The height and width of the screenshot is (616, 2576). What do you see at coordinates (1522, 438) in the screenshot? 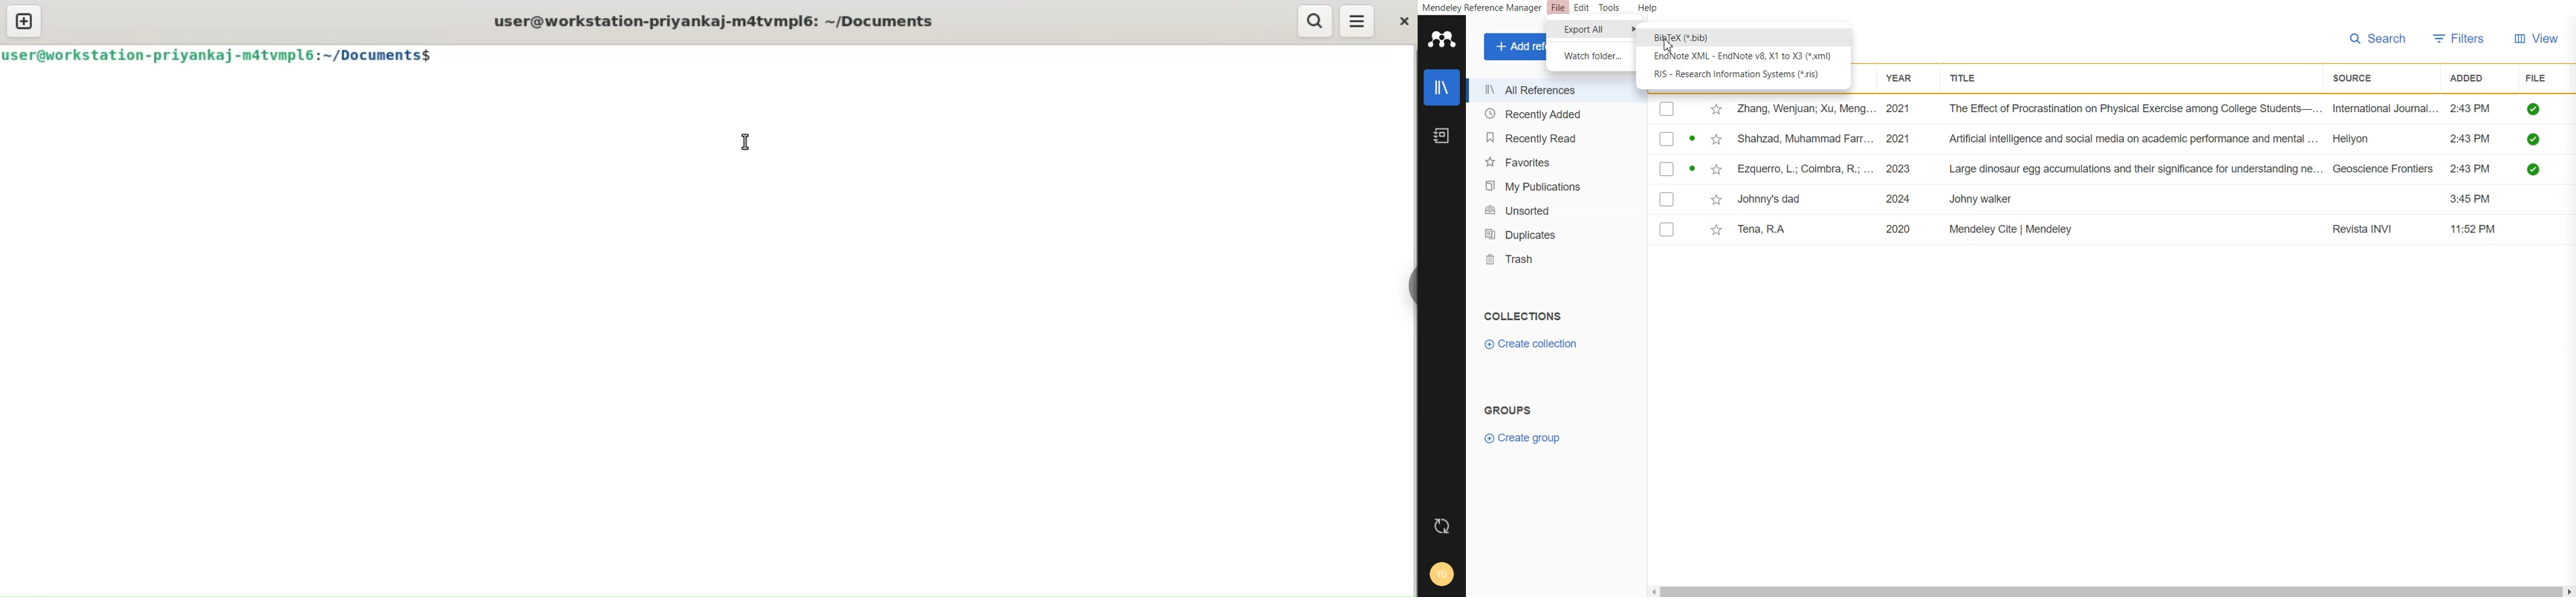
I see `Create group` at bounding box center [1522, 438].